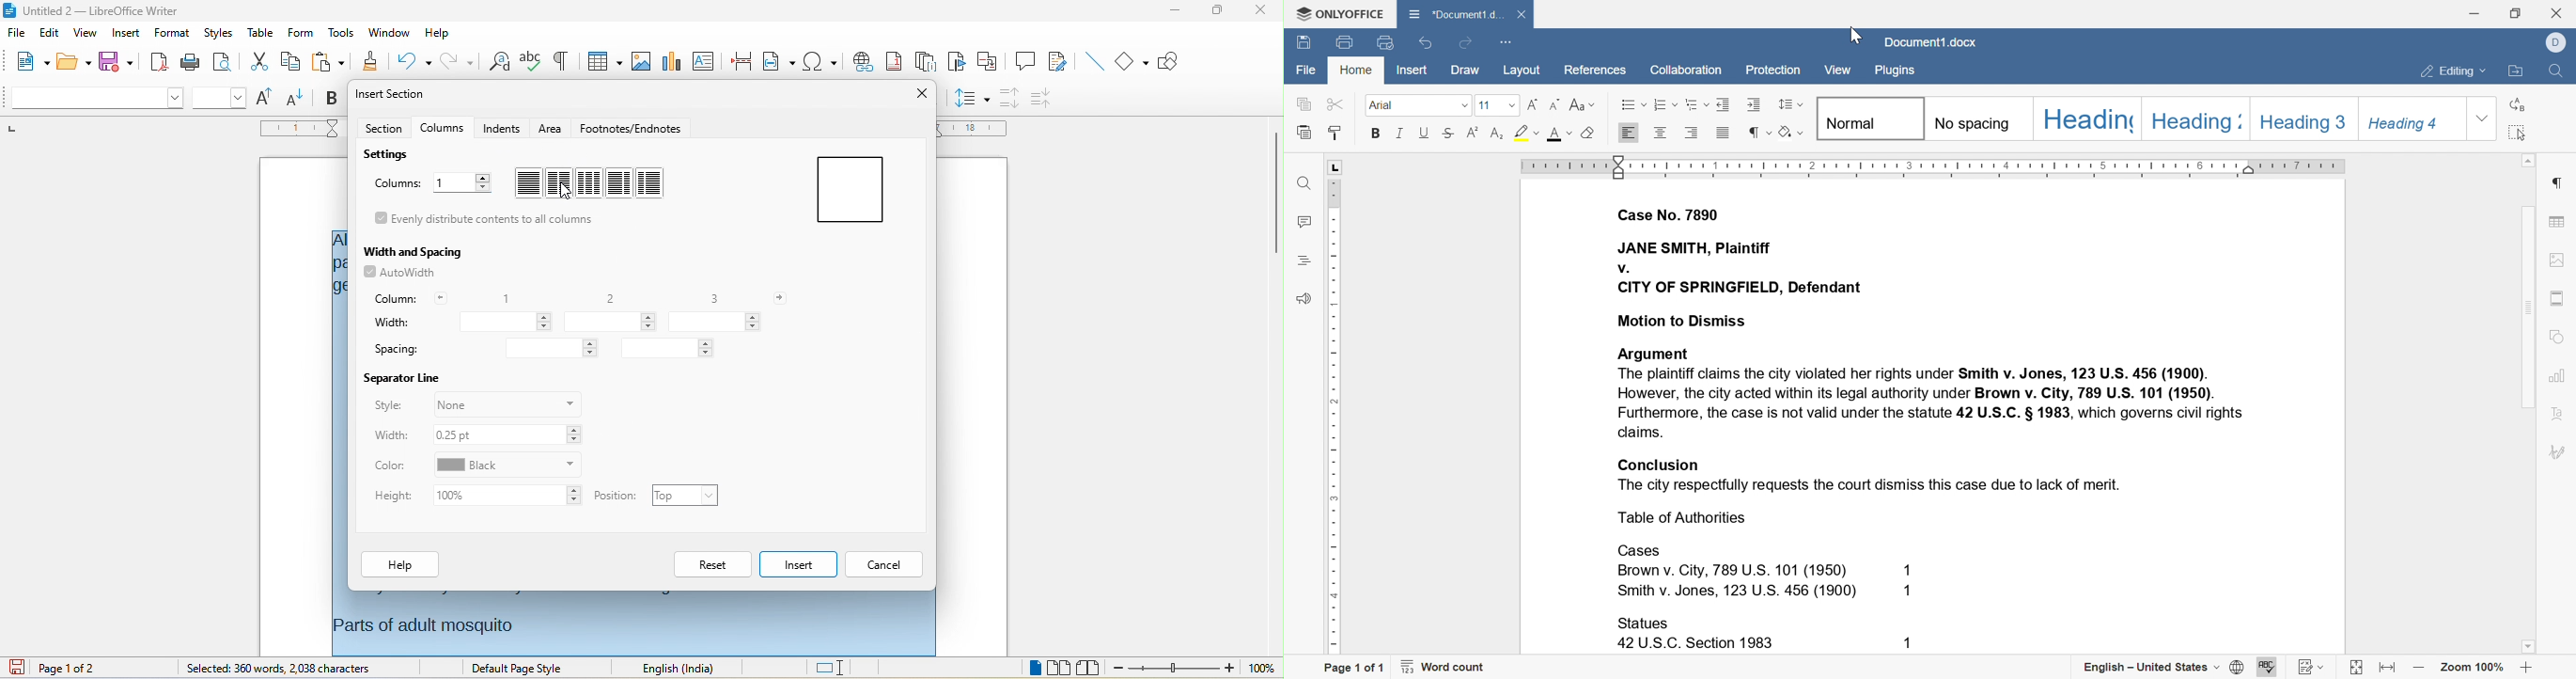  What do you see at coordinates (435, 29) in the screenshot?
I see `help` at bounding box center [435, 29].